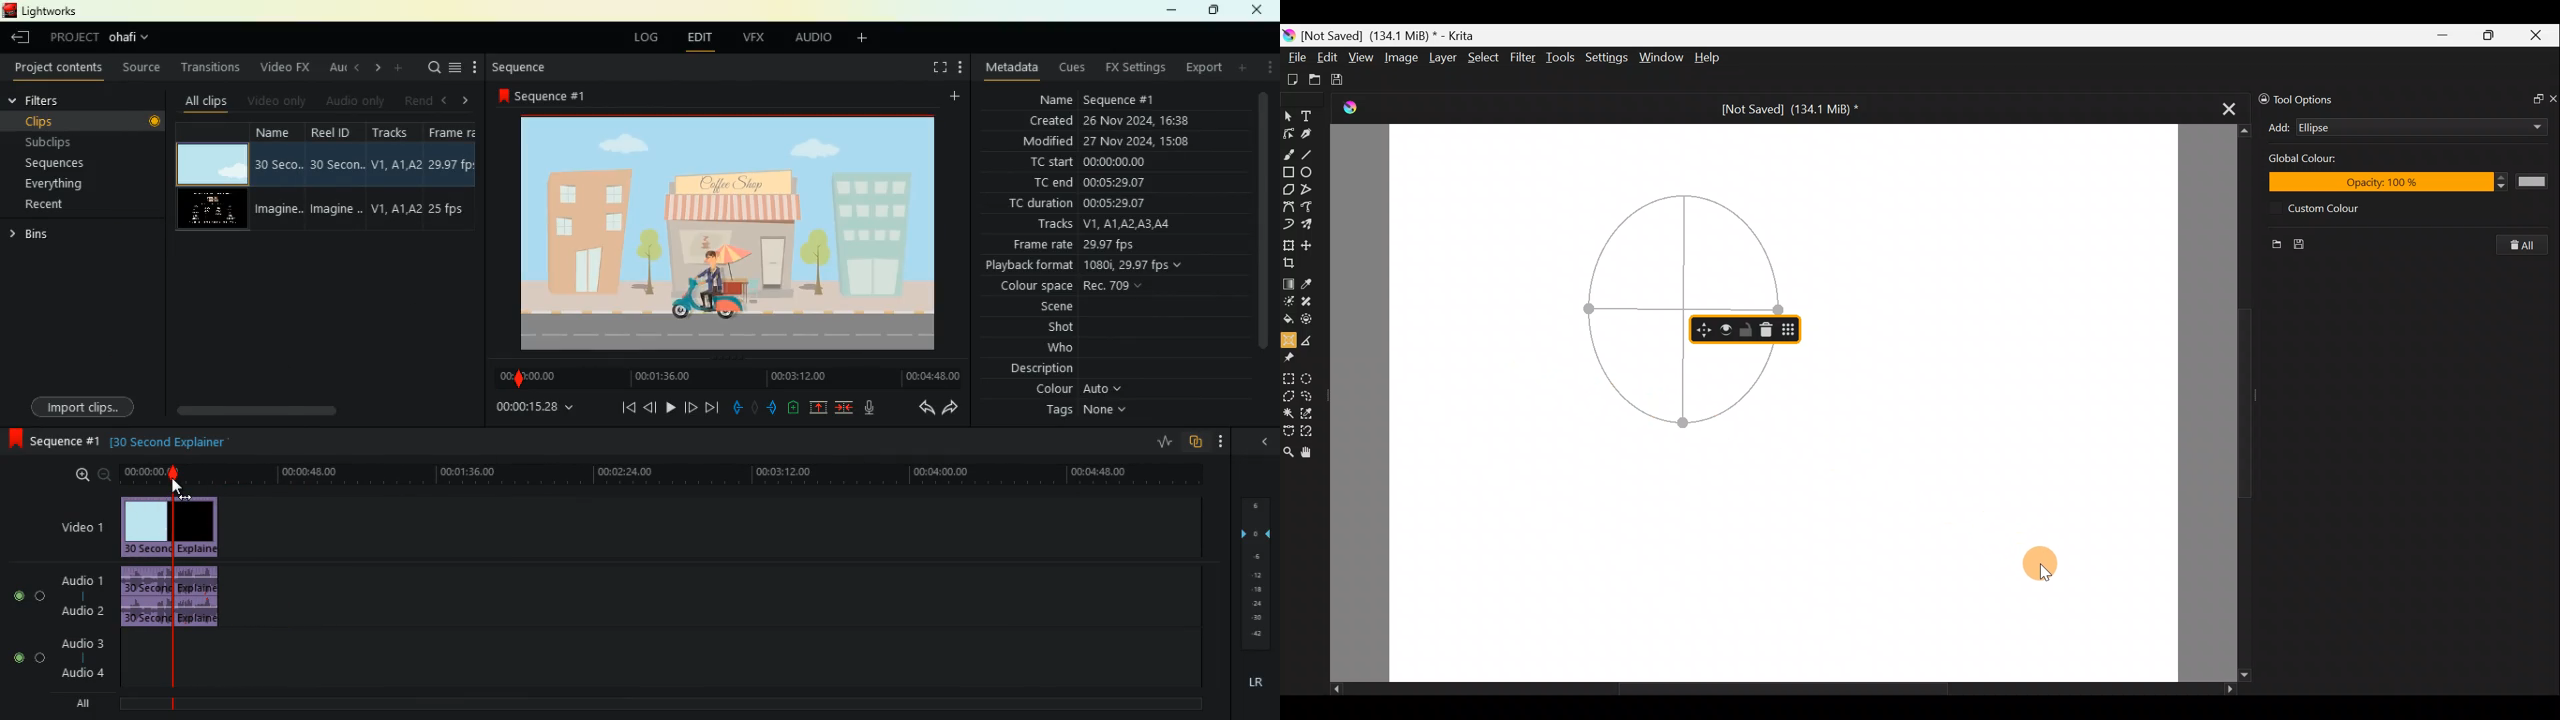  Describe the element at coordinates (793, 408) in the screenshot. I see `battery` at that location.